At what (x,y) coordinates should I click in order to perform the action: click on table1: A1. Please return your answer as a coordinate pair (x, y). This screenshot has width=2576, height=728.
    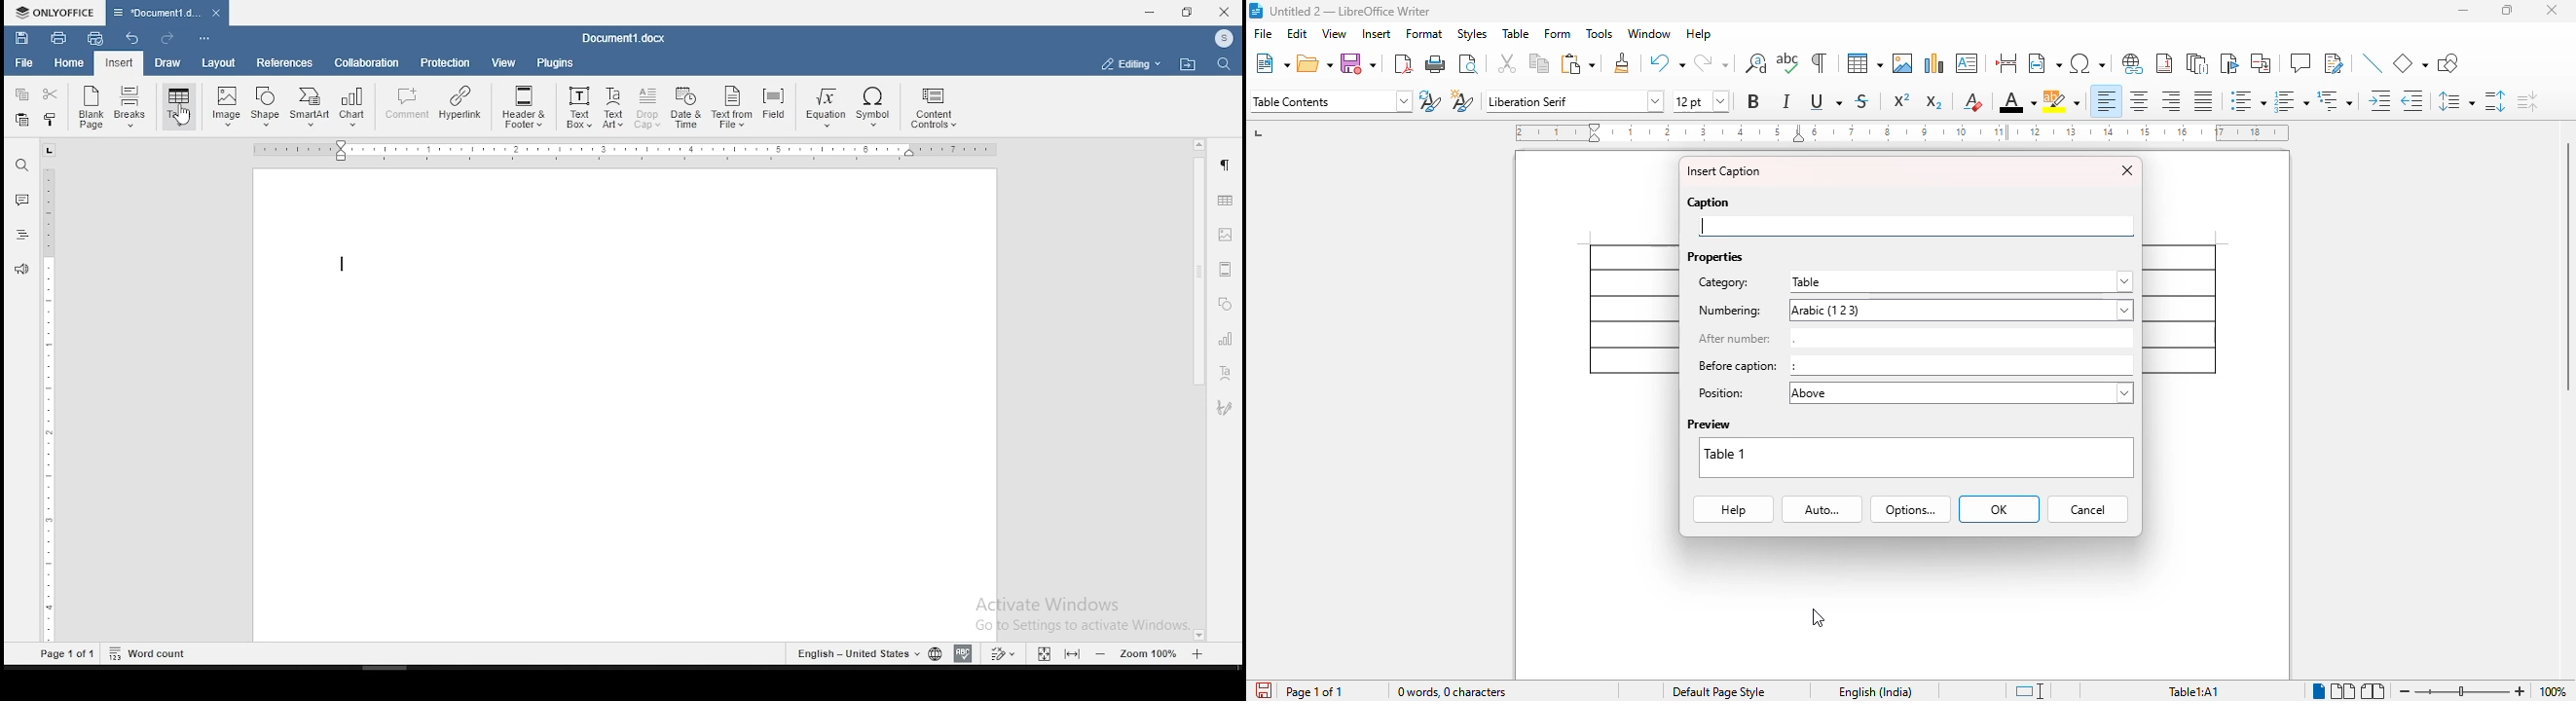
    Looking at the image, I should click on (2193, 692).